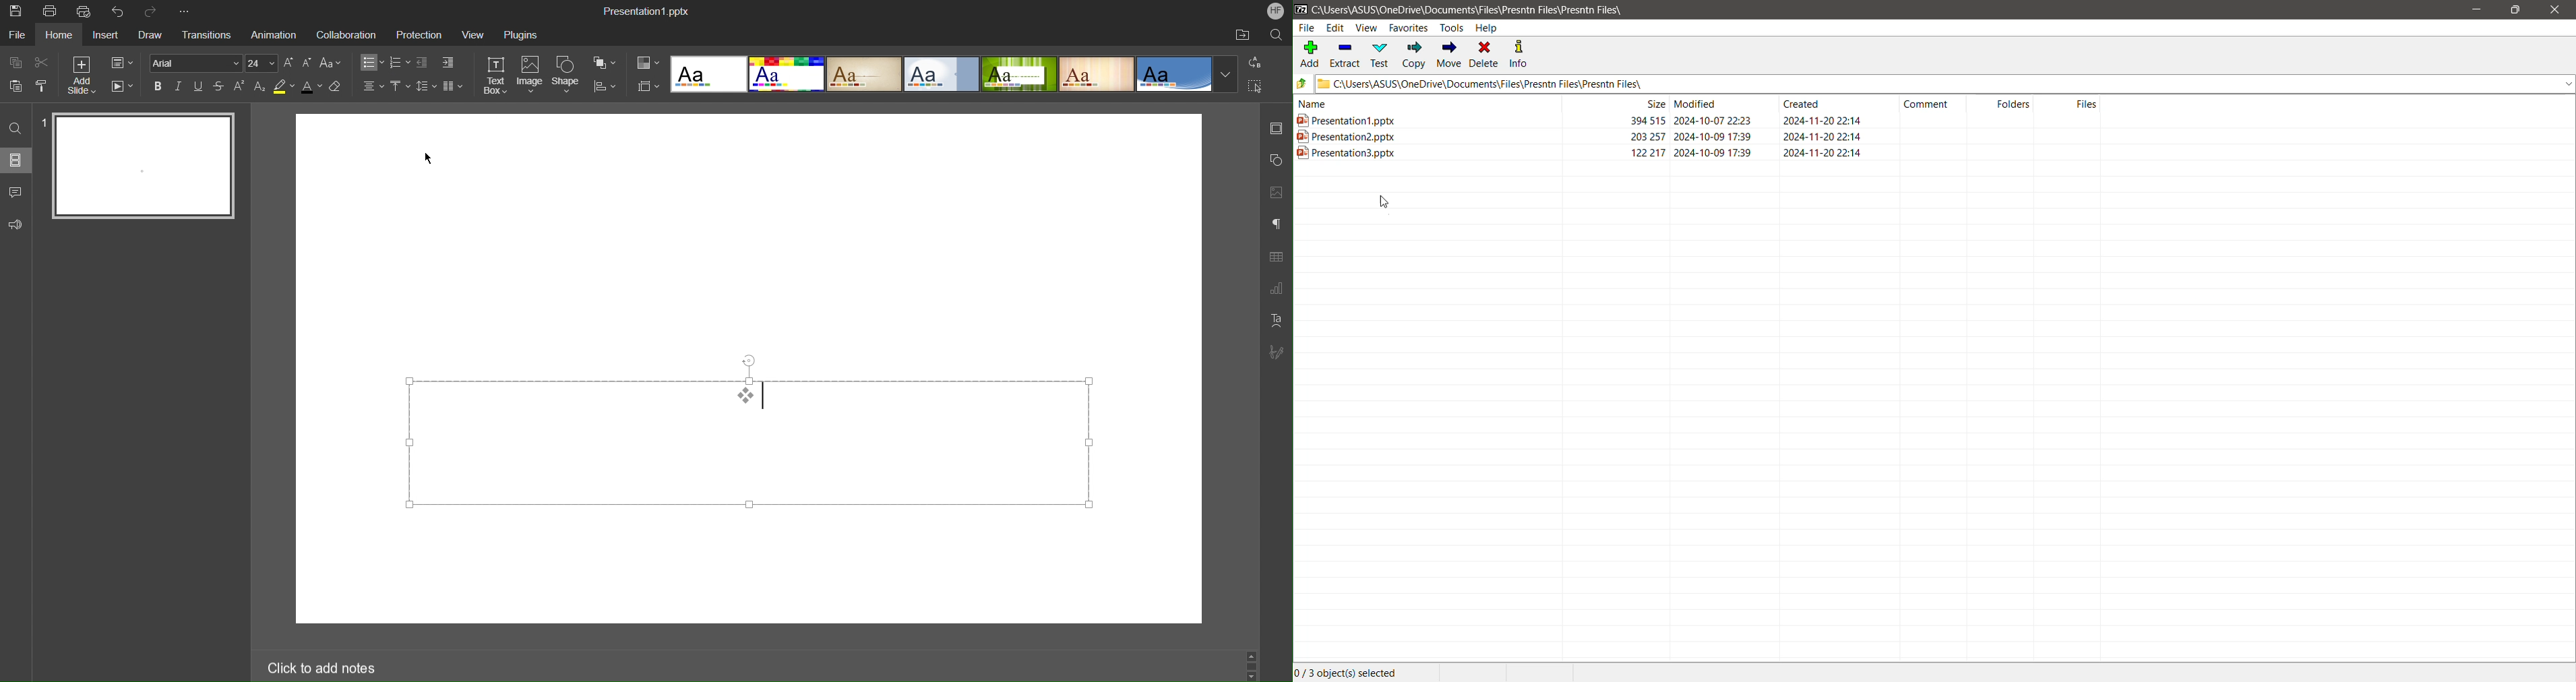 This screenshot has width=2576, height=700. I want to click on Close, so click(2558, 10).